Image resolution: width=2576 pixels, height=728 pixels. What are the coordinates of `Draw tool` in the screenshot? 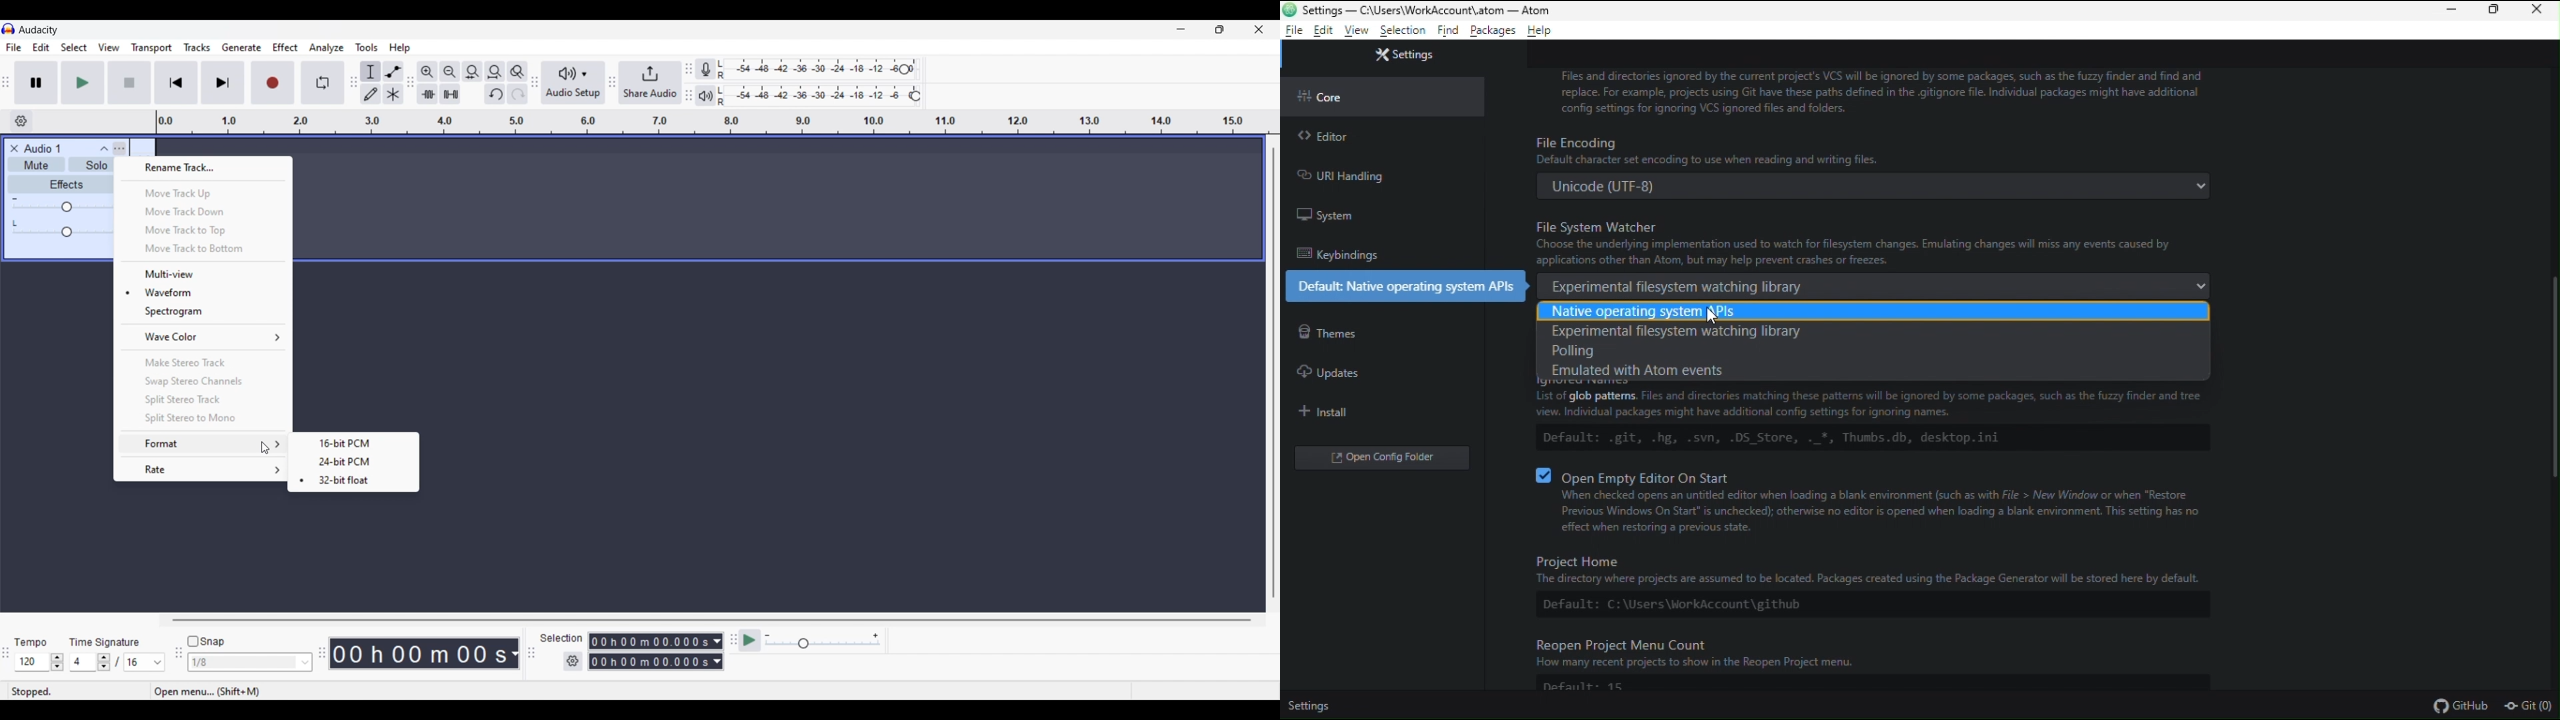 It's located at (371, 94).